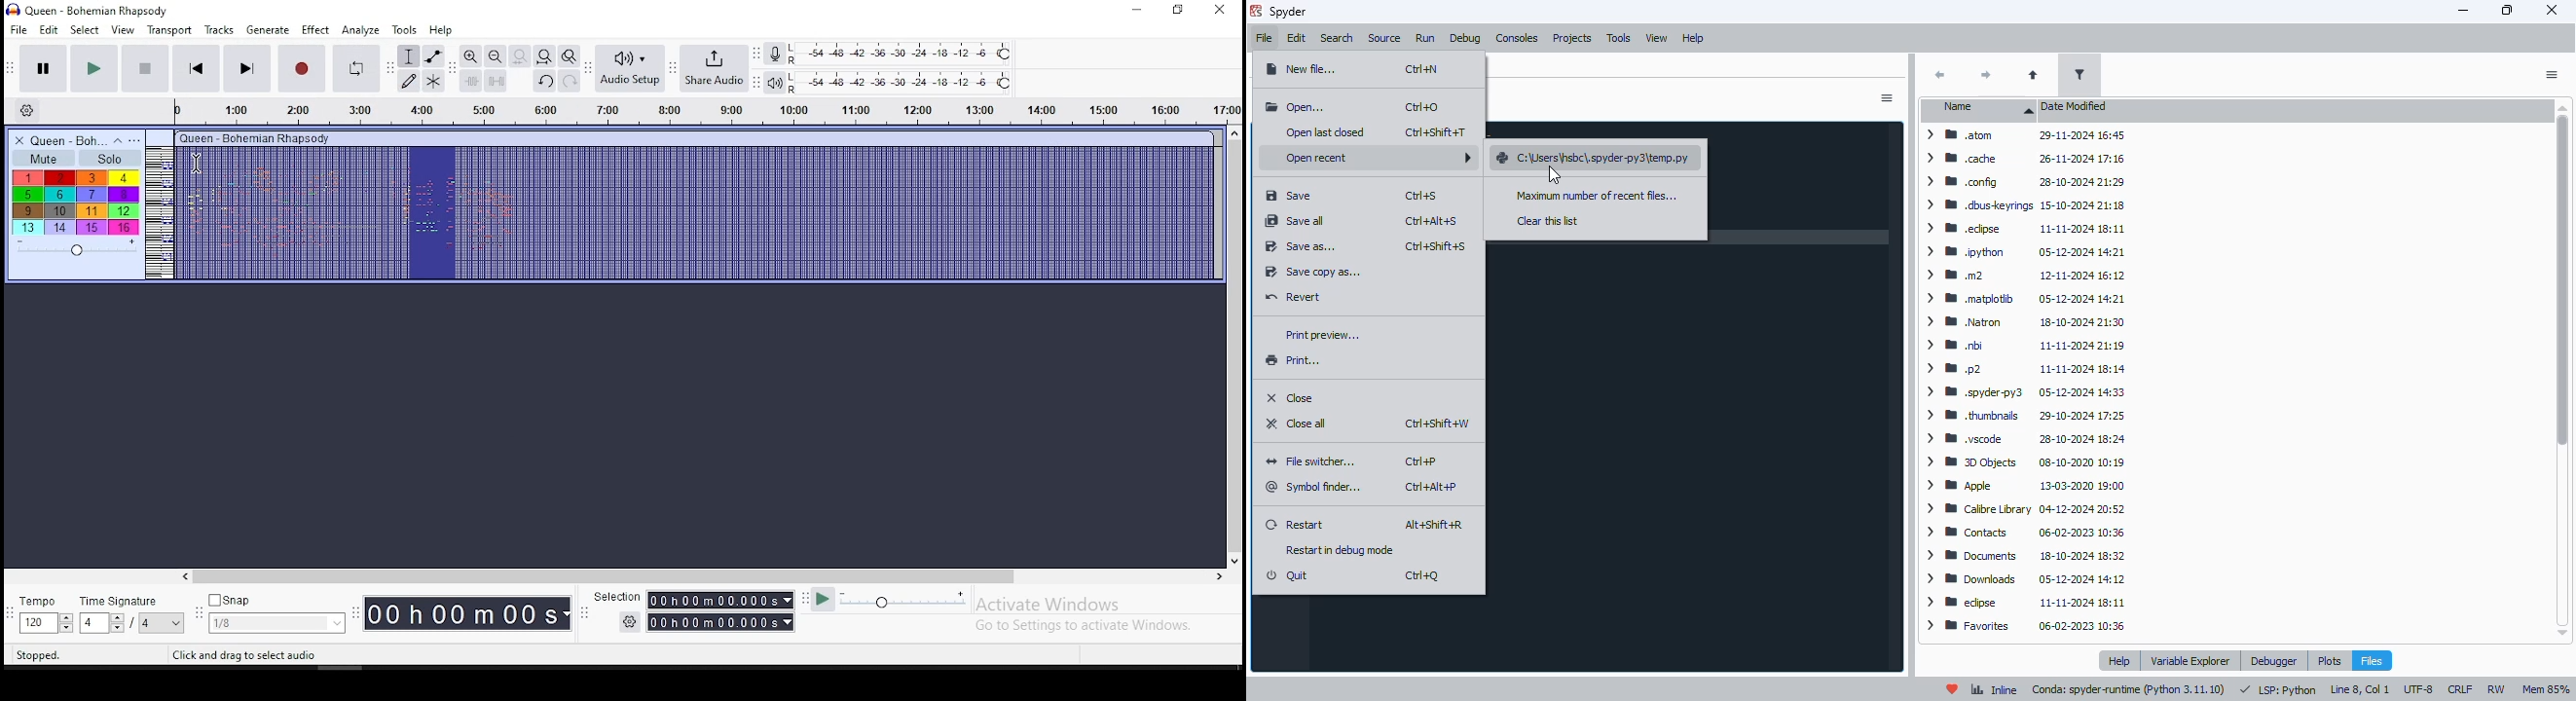  Describe the element at coordinates (2191, 660) in the screenshot. I see `variable explorer` at that location.